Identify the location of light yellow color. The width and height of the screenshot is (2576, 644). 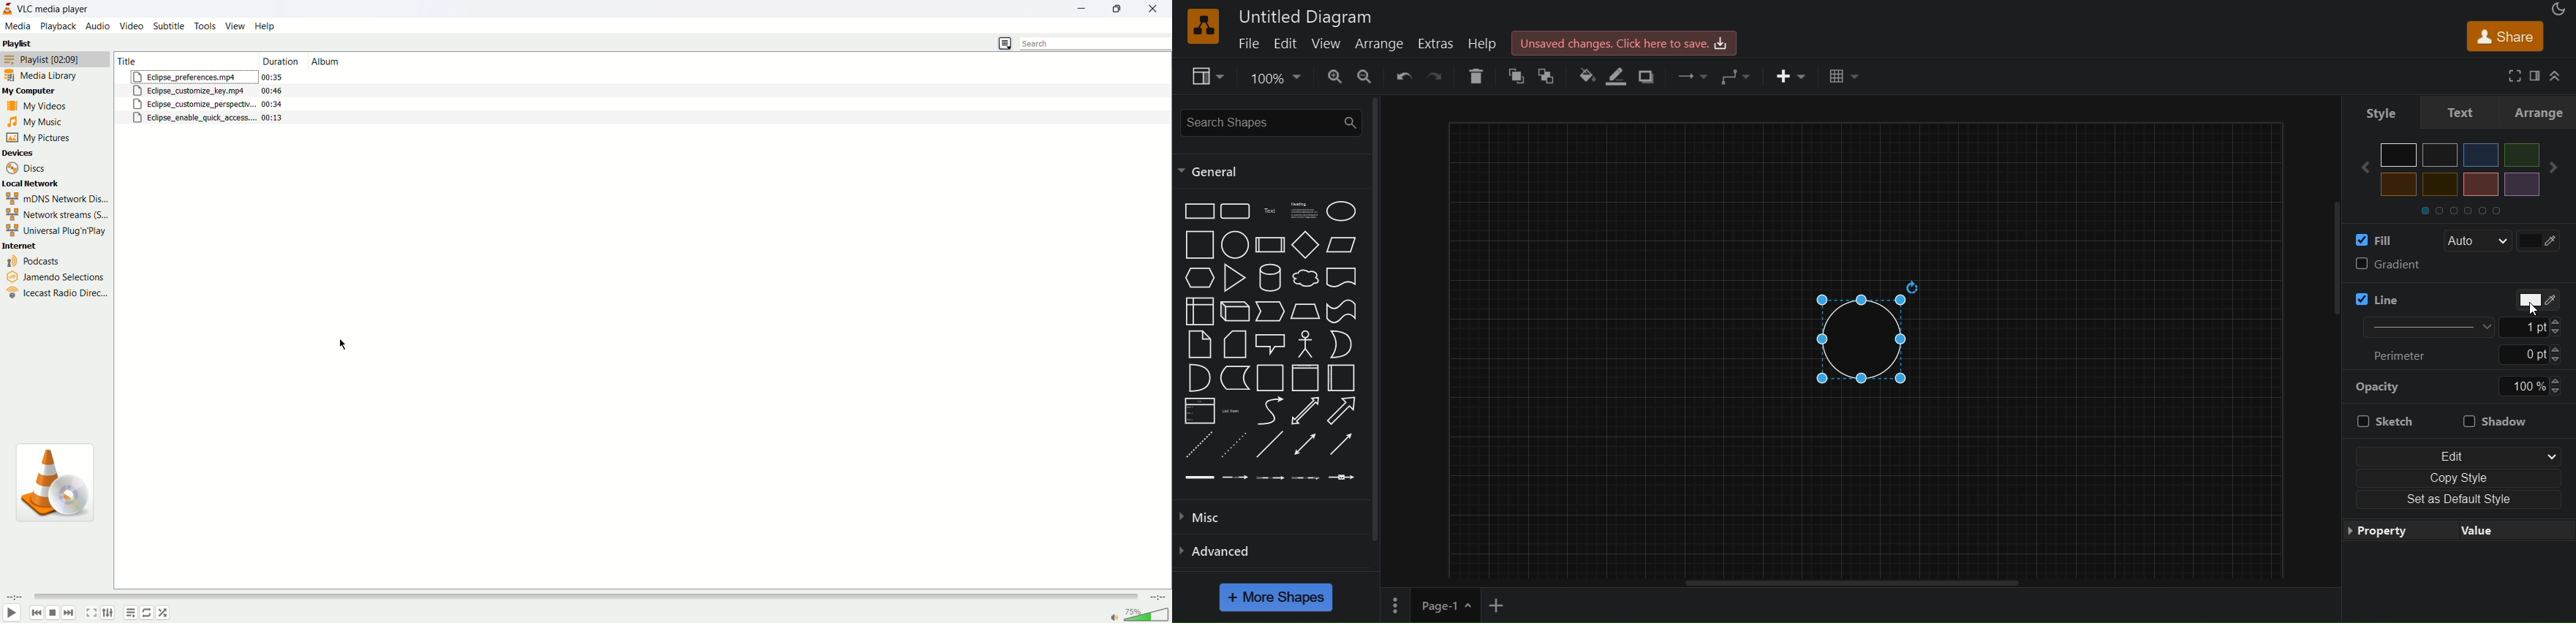
(2439, 184).